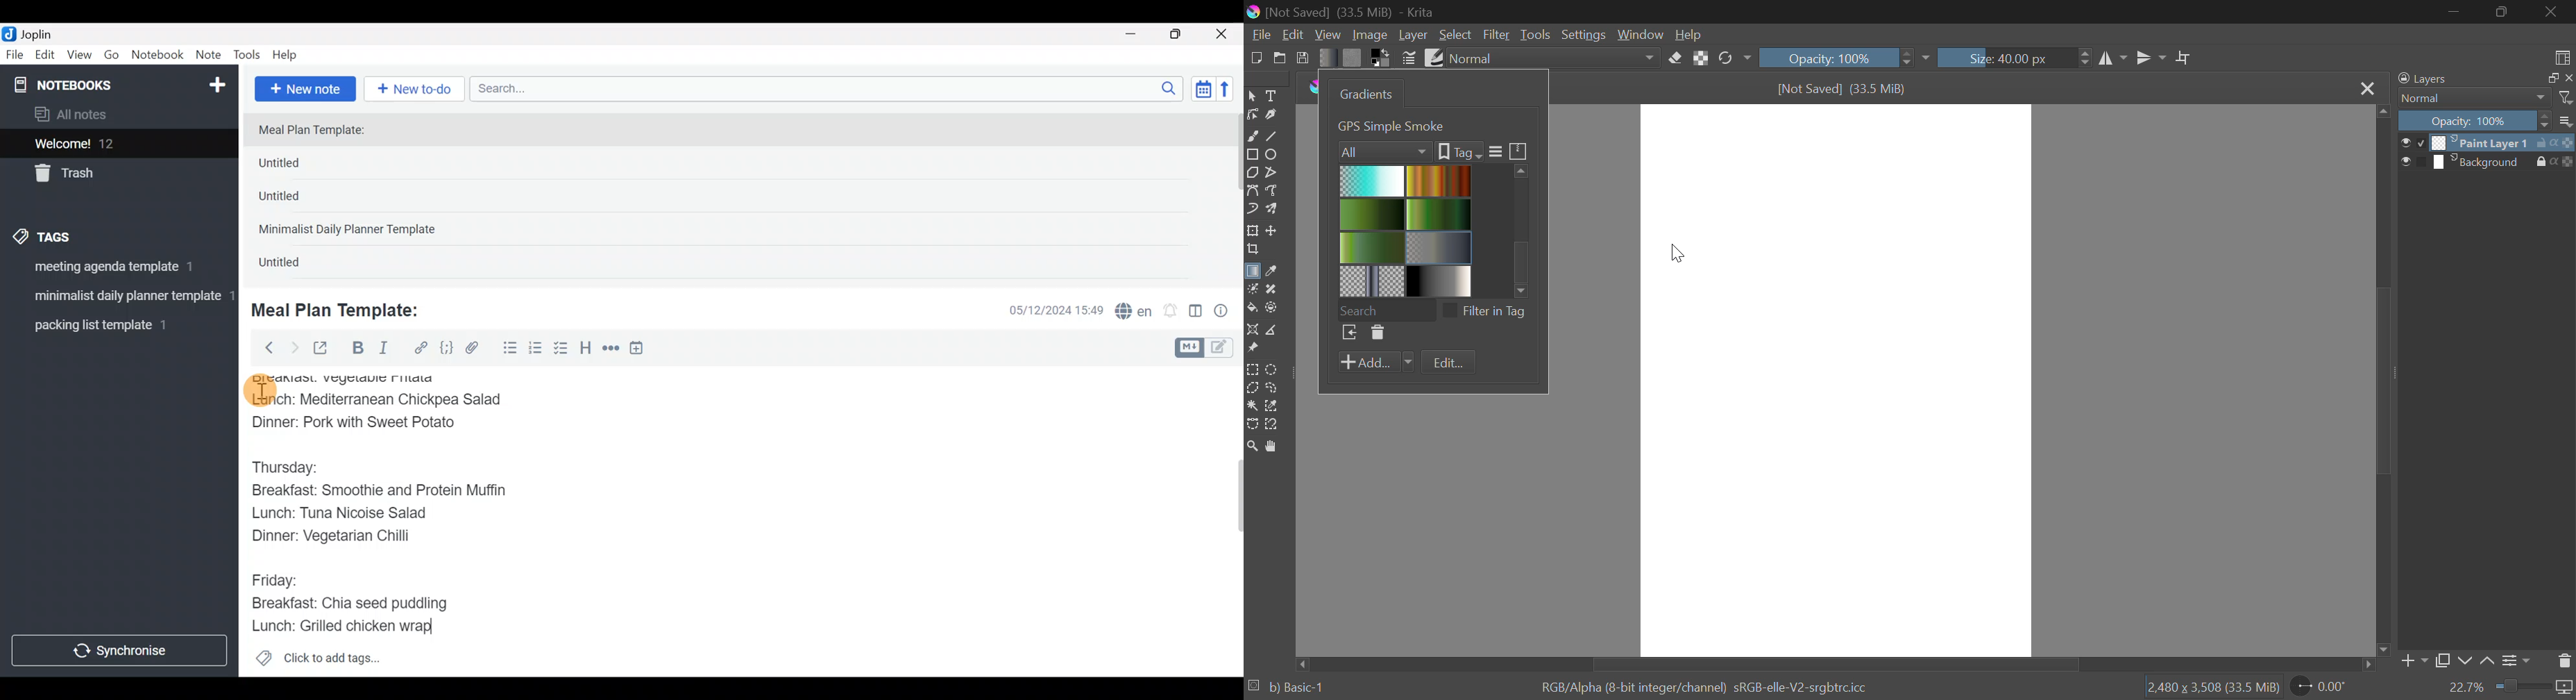 This screenshot has width=2576, height=700. Describe the element at coordinates (381, 493) in the screenshot. I see `Breakfast: Smoothie and Protein Muffin` at that location.